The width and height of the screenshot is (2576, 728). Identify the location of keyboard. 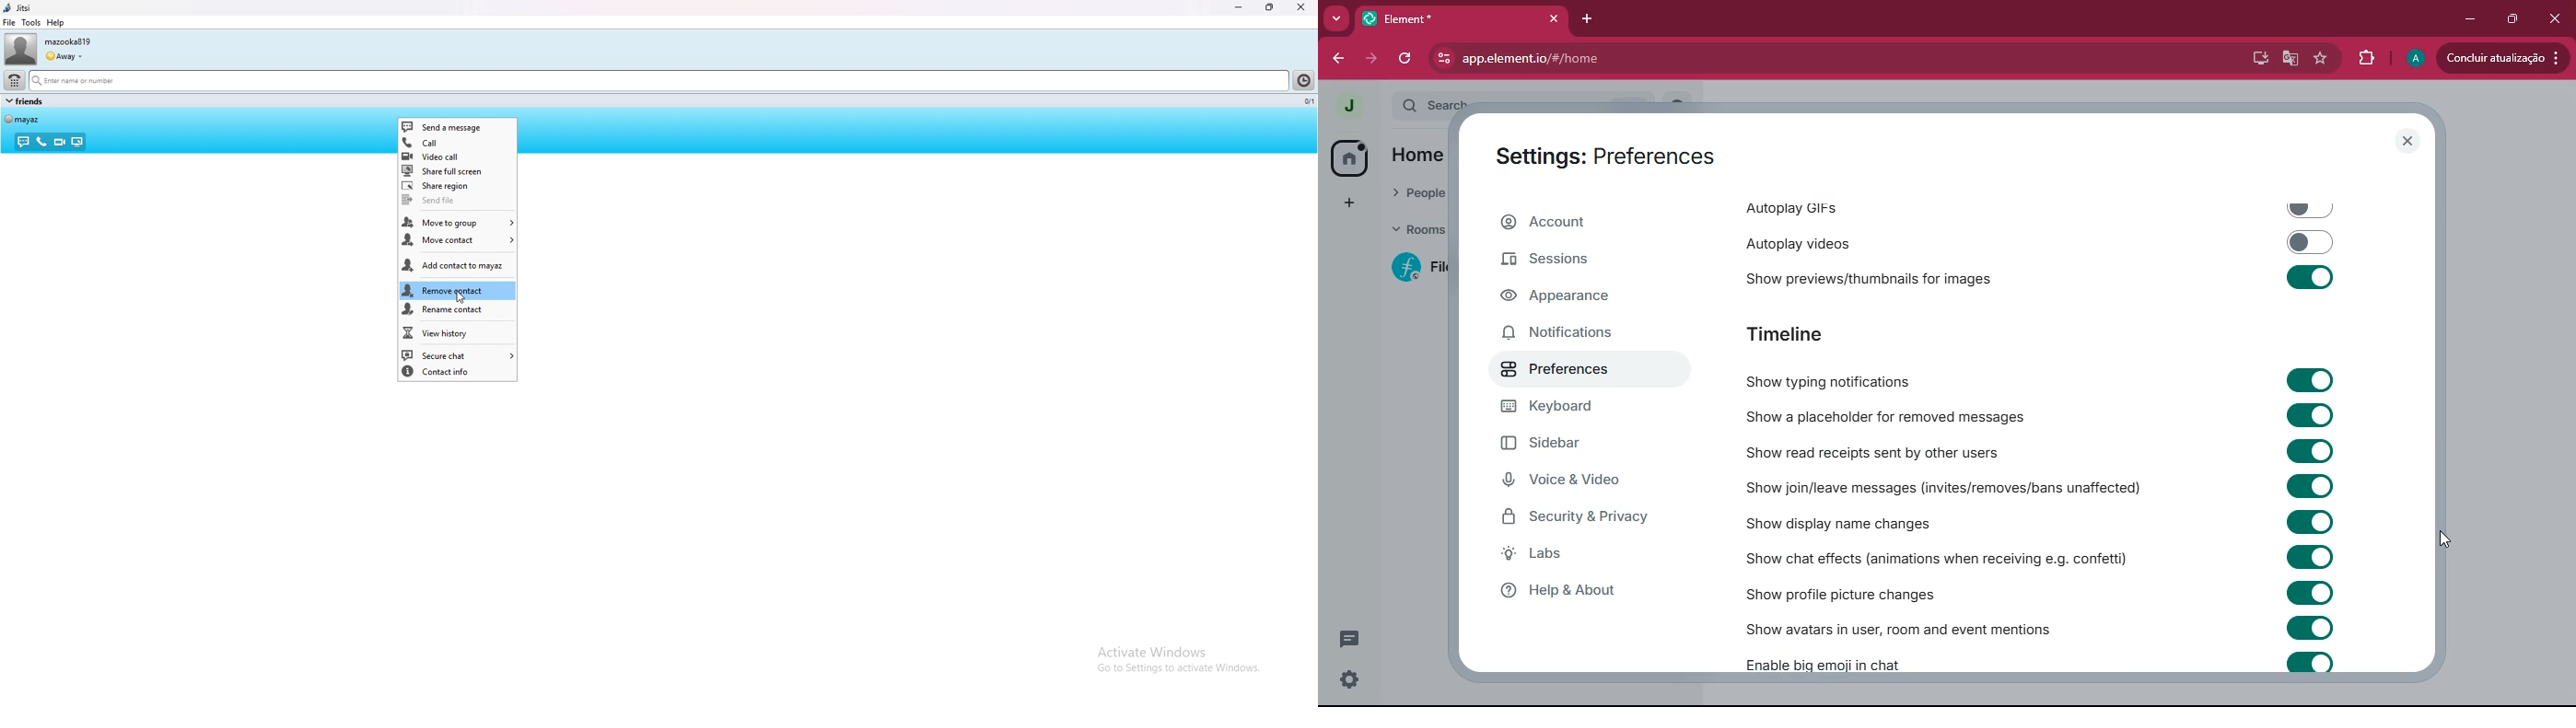
(1576, 410).